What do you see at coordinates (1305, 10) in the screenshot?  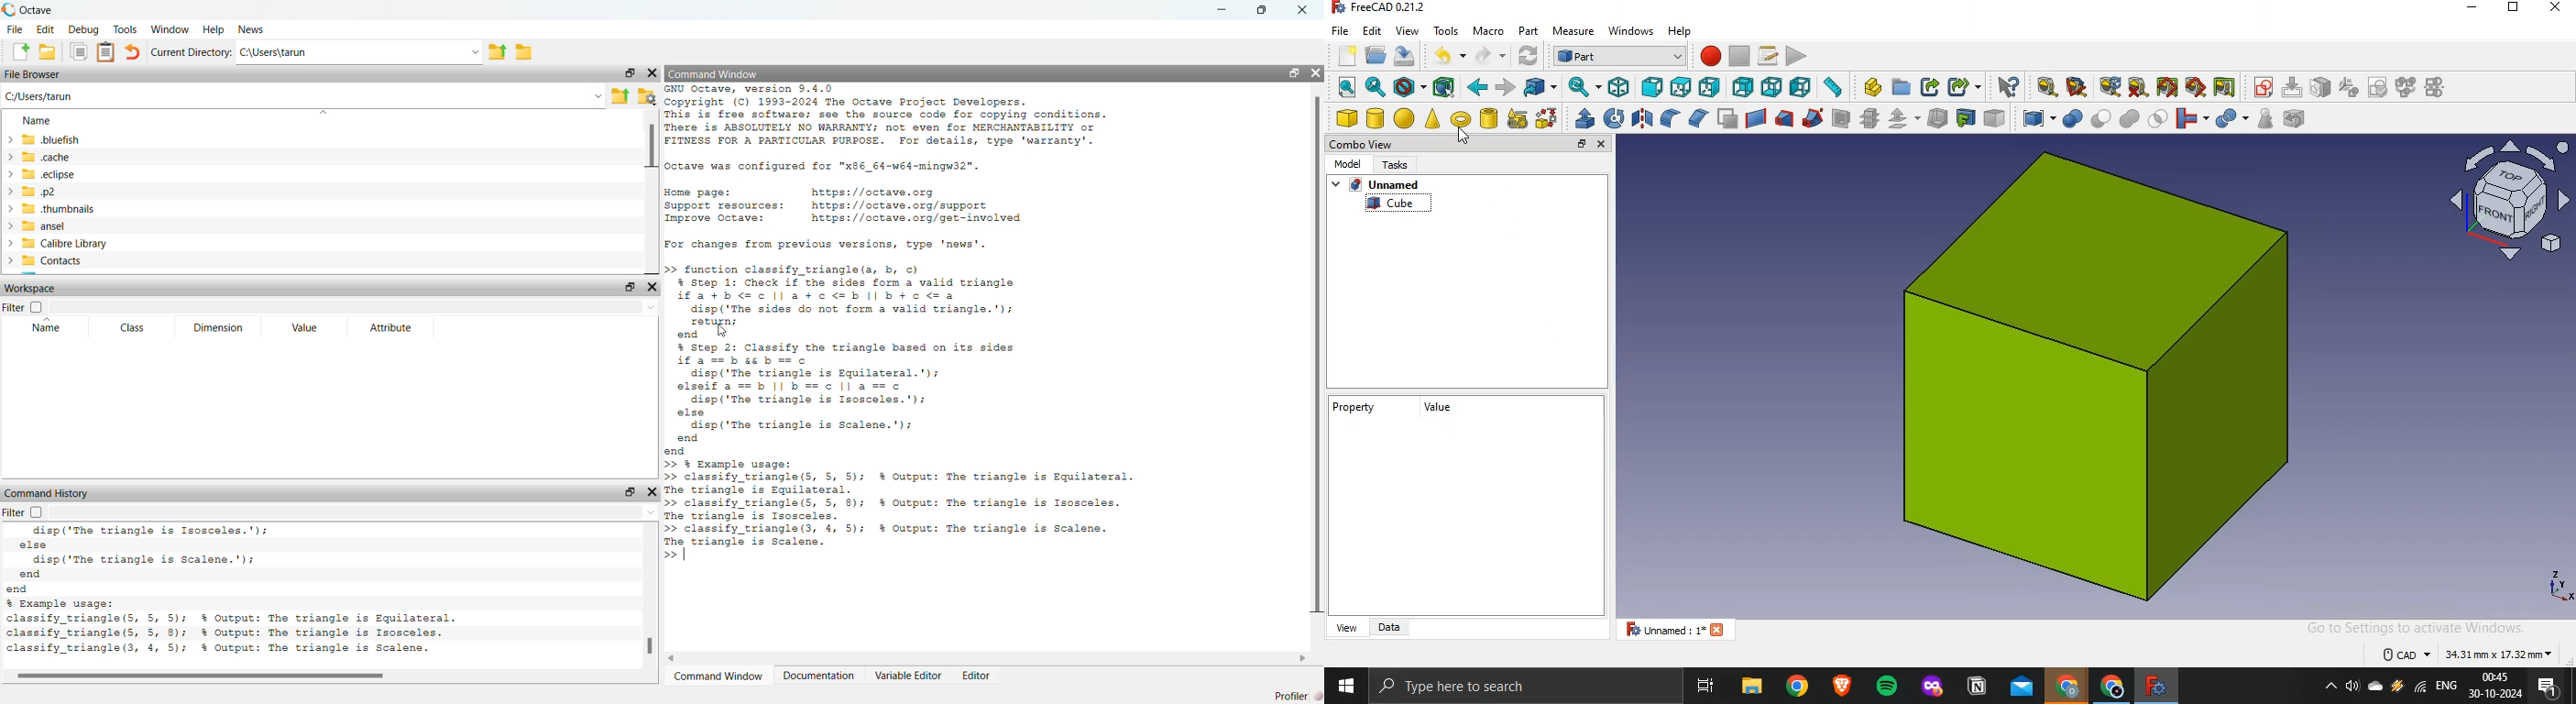 I see `close` at bounding box center [1305, 10].